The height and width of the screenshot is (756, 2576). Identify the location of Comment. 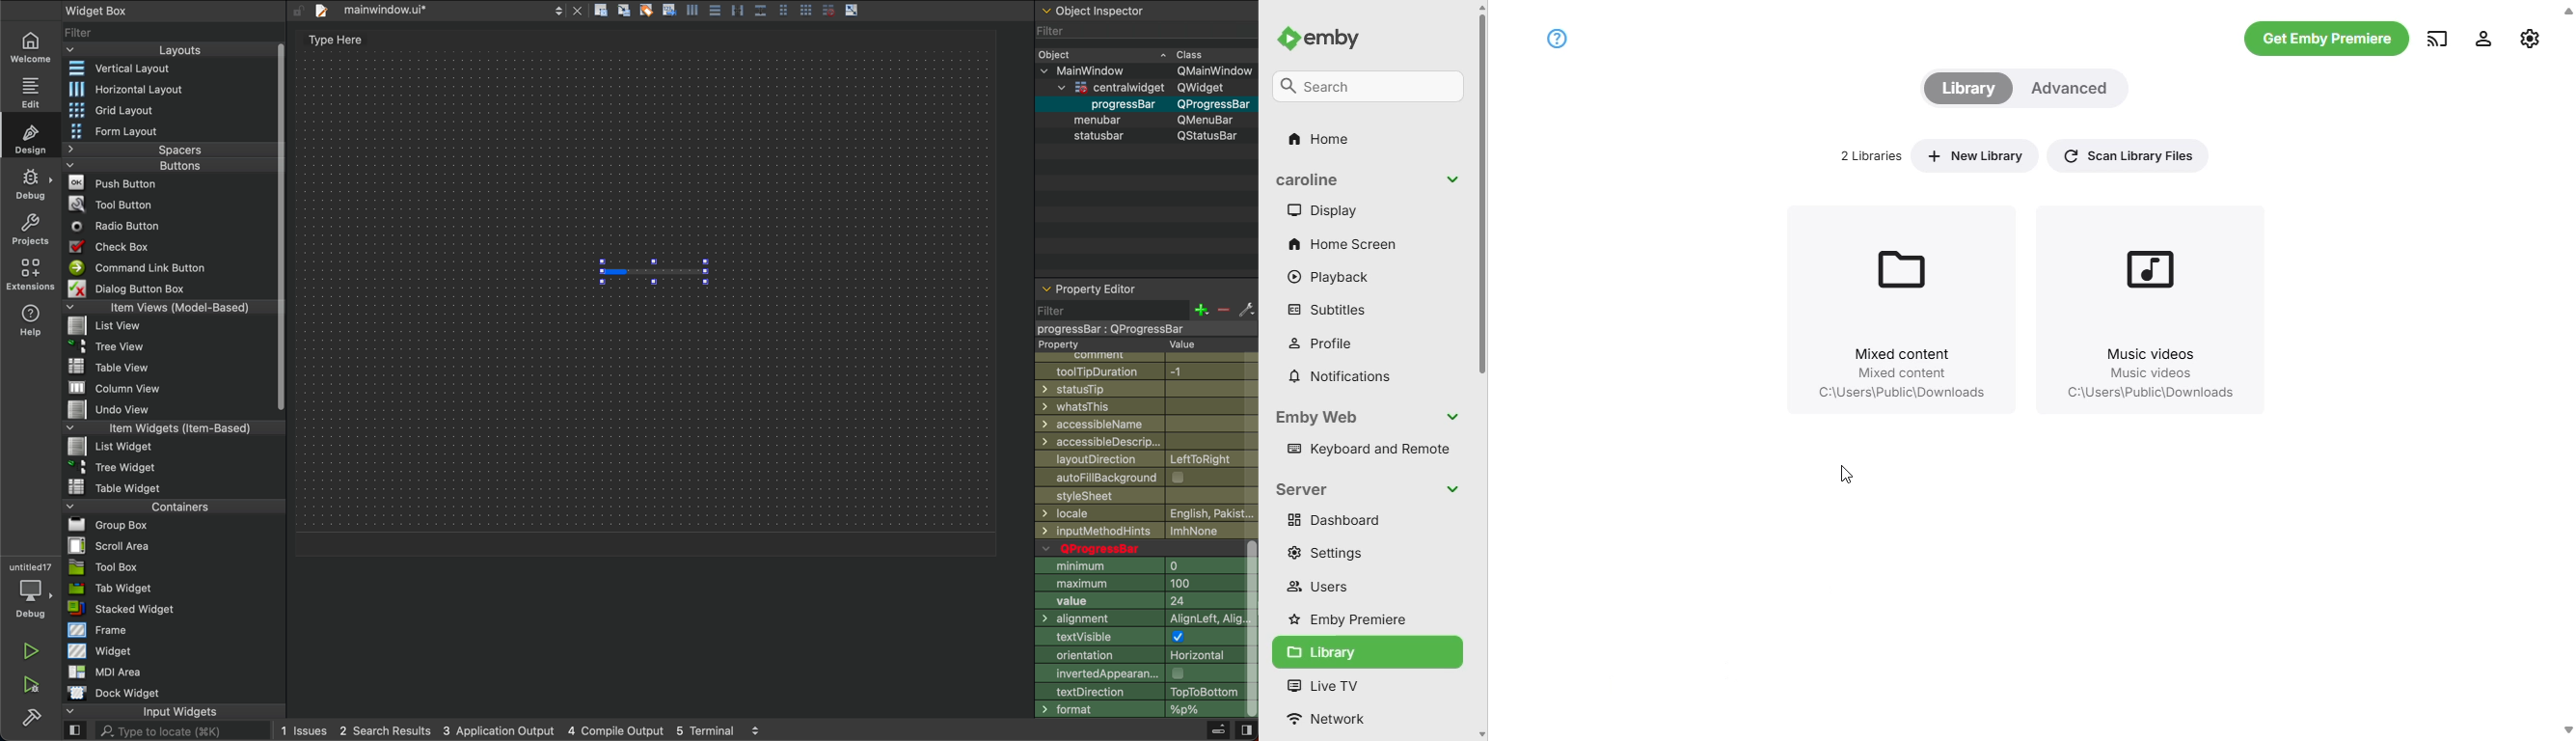
(1136, 357).